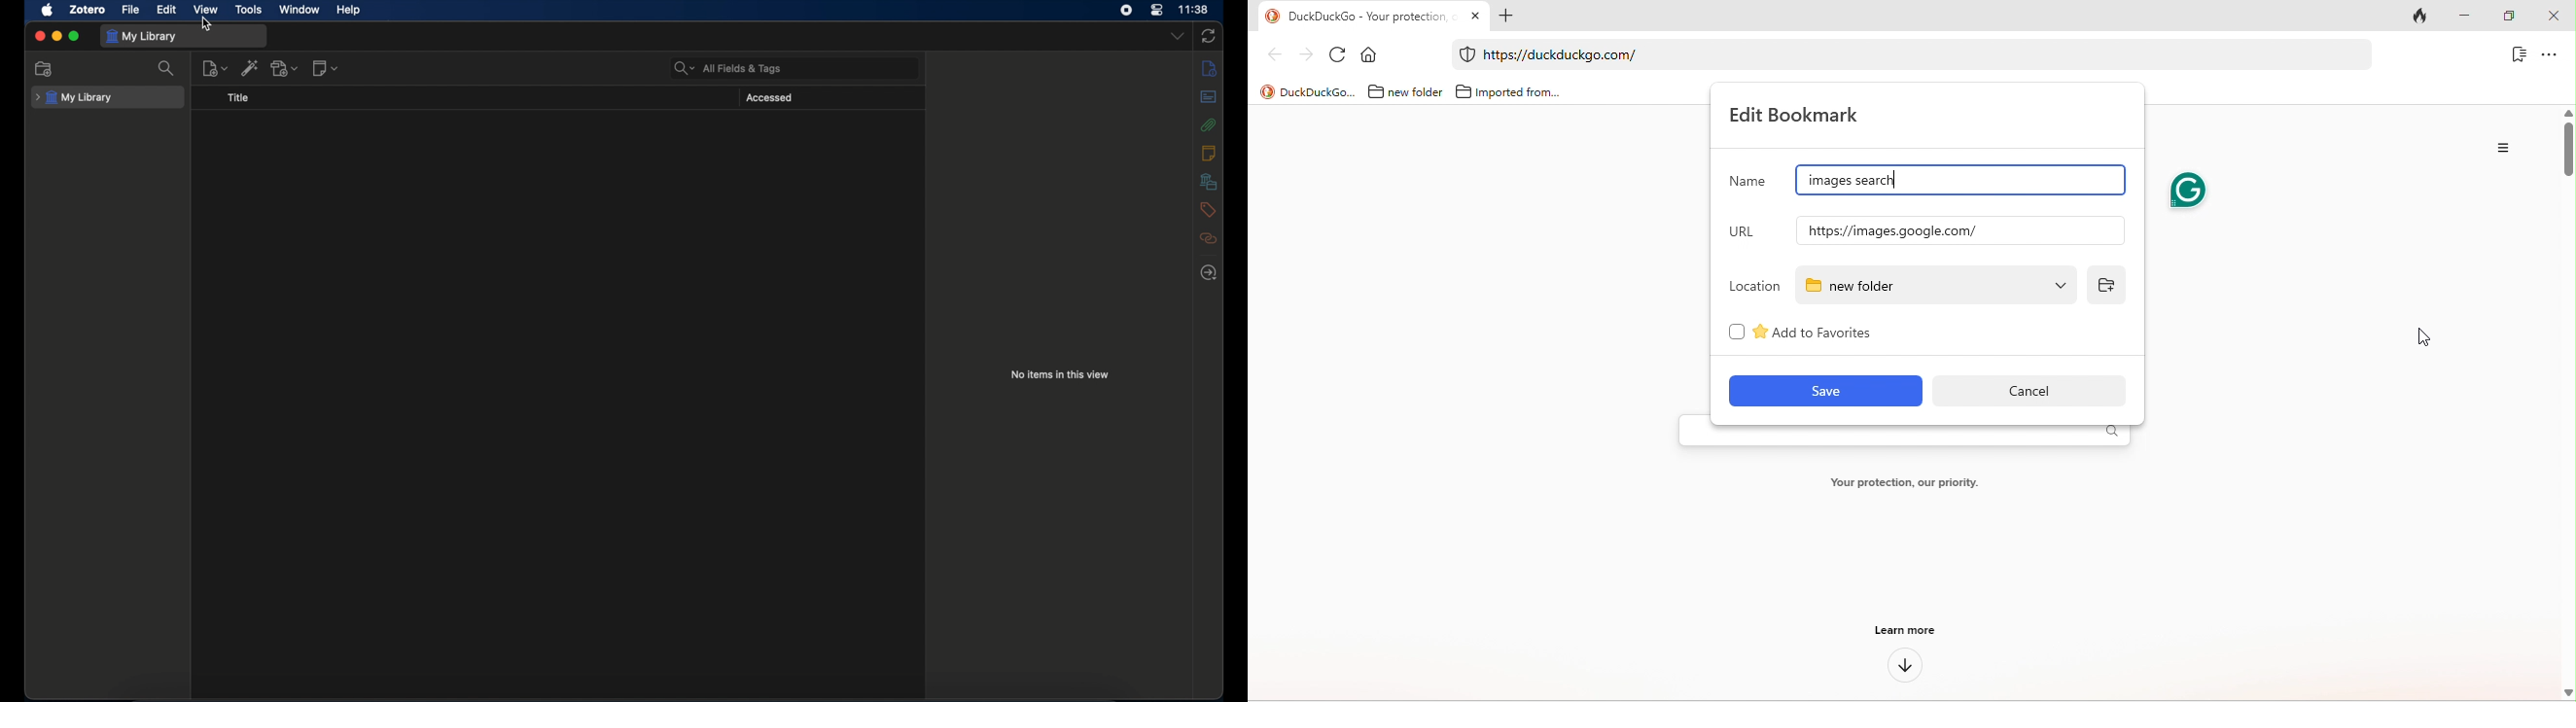 This screenshot has height=728, width=2576. I want to click on libraries, so click(1209, 181).